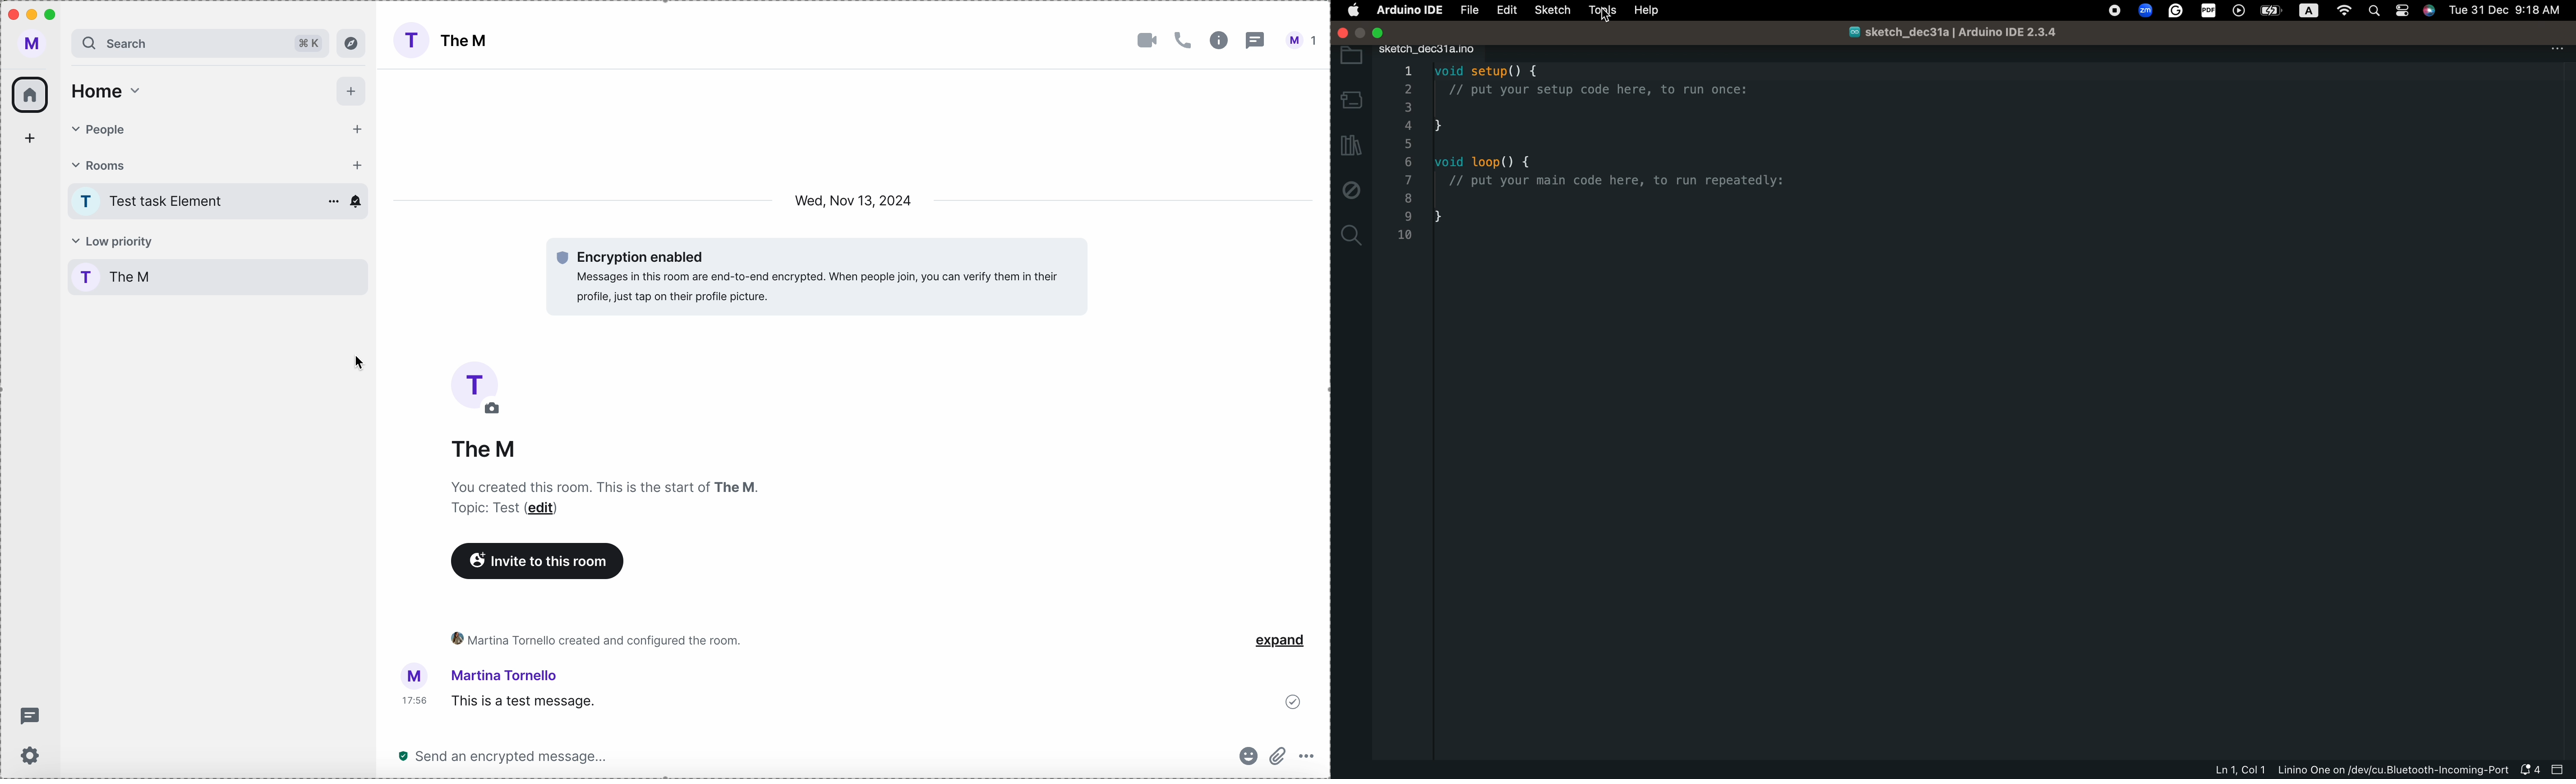 This screenshot has width=2576, height=784. I want to click on add, so click(351, 126).